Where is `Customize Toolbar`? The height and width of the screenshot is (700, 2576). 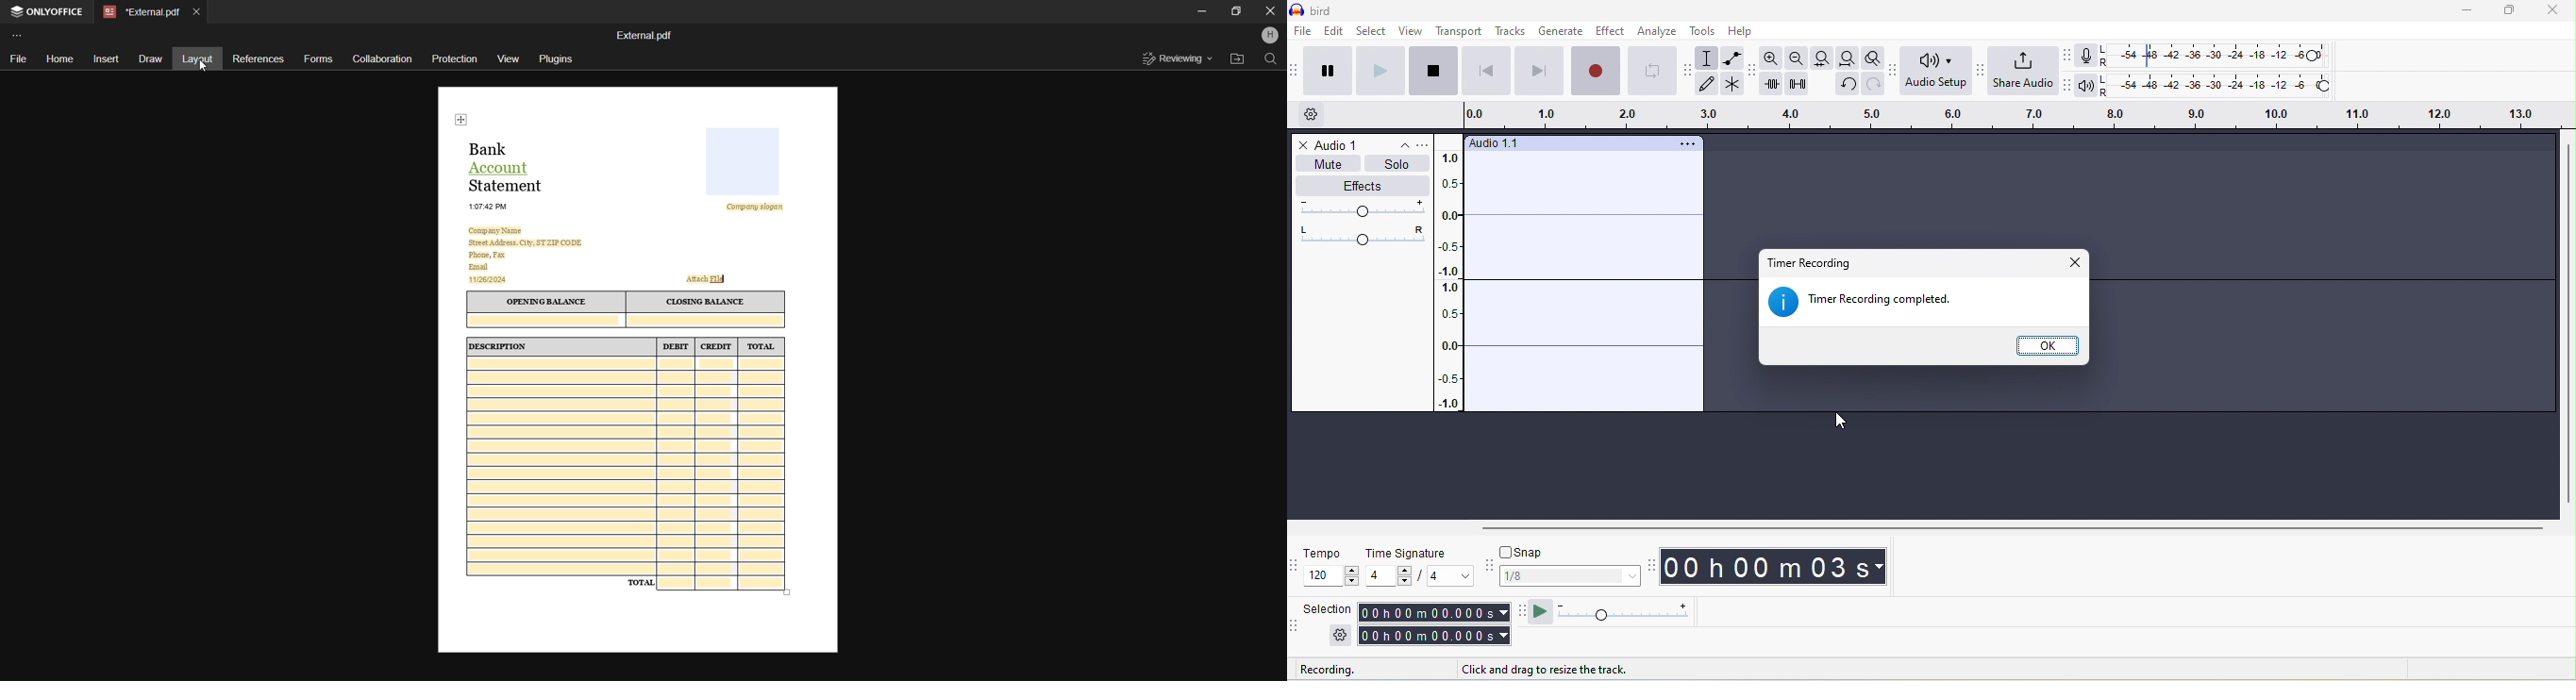 Customize Toolbar is located at coordinates (17, 36).